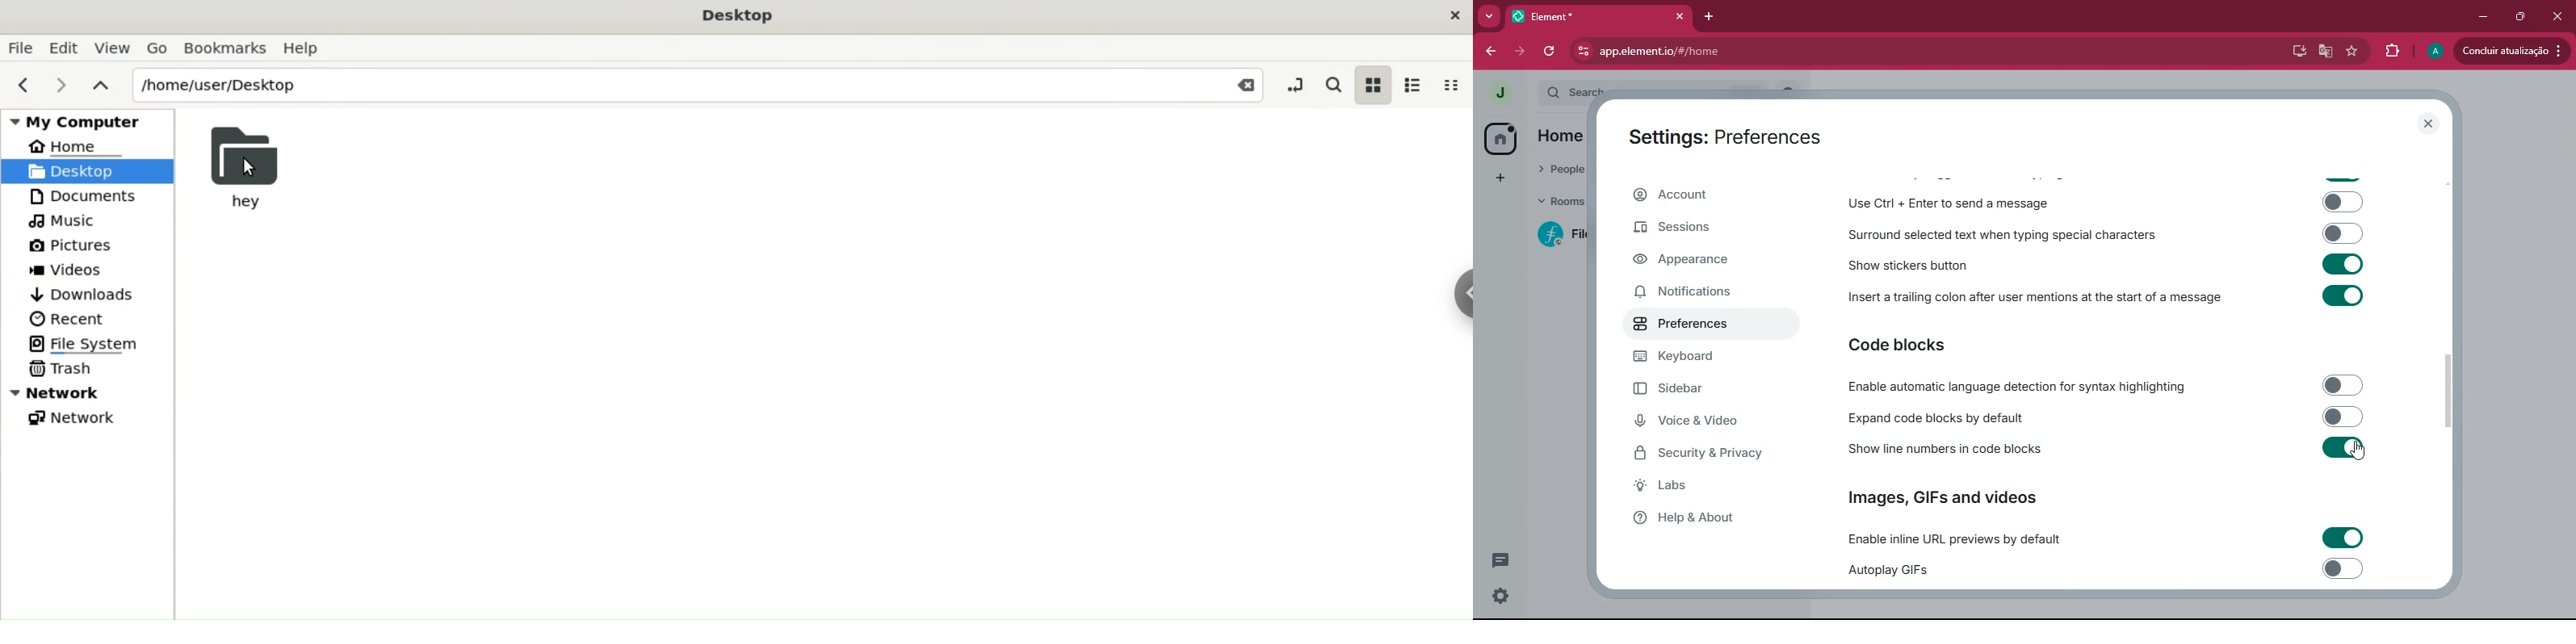 The height and width of the screenshot is (644, 2576). Describe the element at coordinates (1700, 228) in the screenshot. I see `sessions` at that location.